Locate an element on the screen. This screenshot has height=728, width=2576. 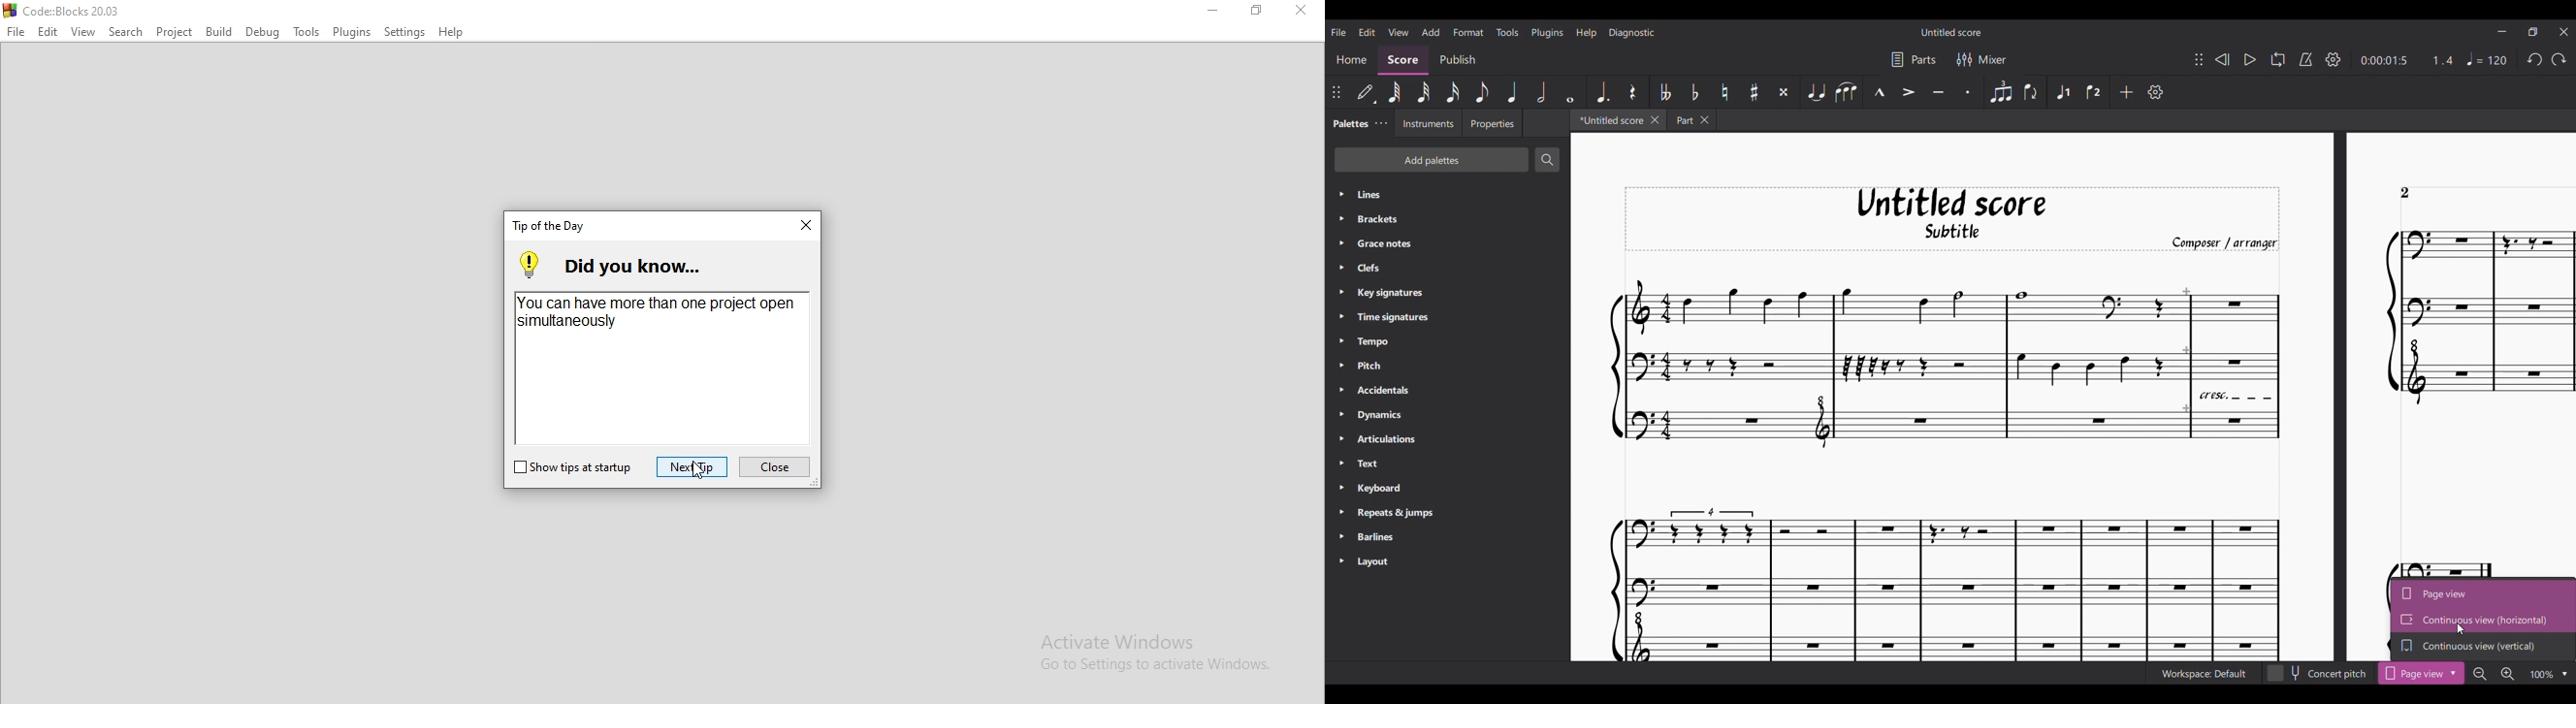
Half note is located at coordinates (1541, 92).